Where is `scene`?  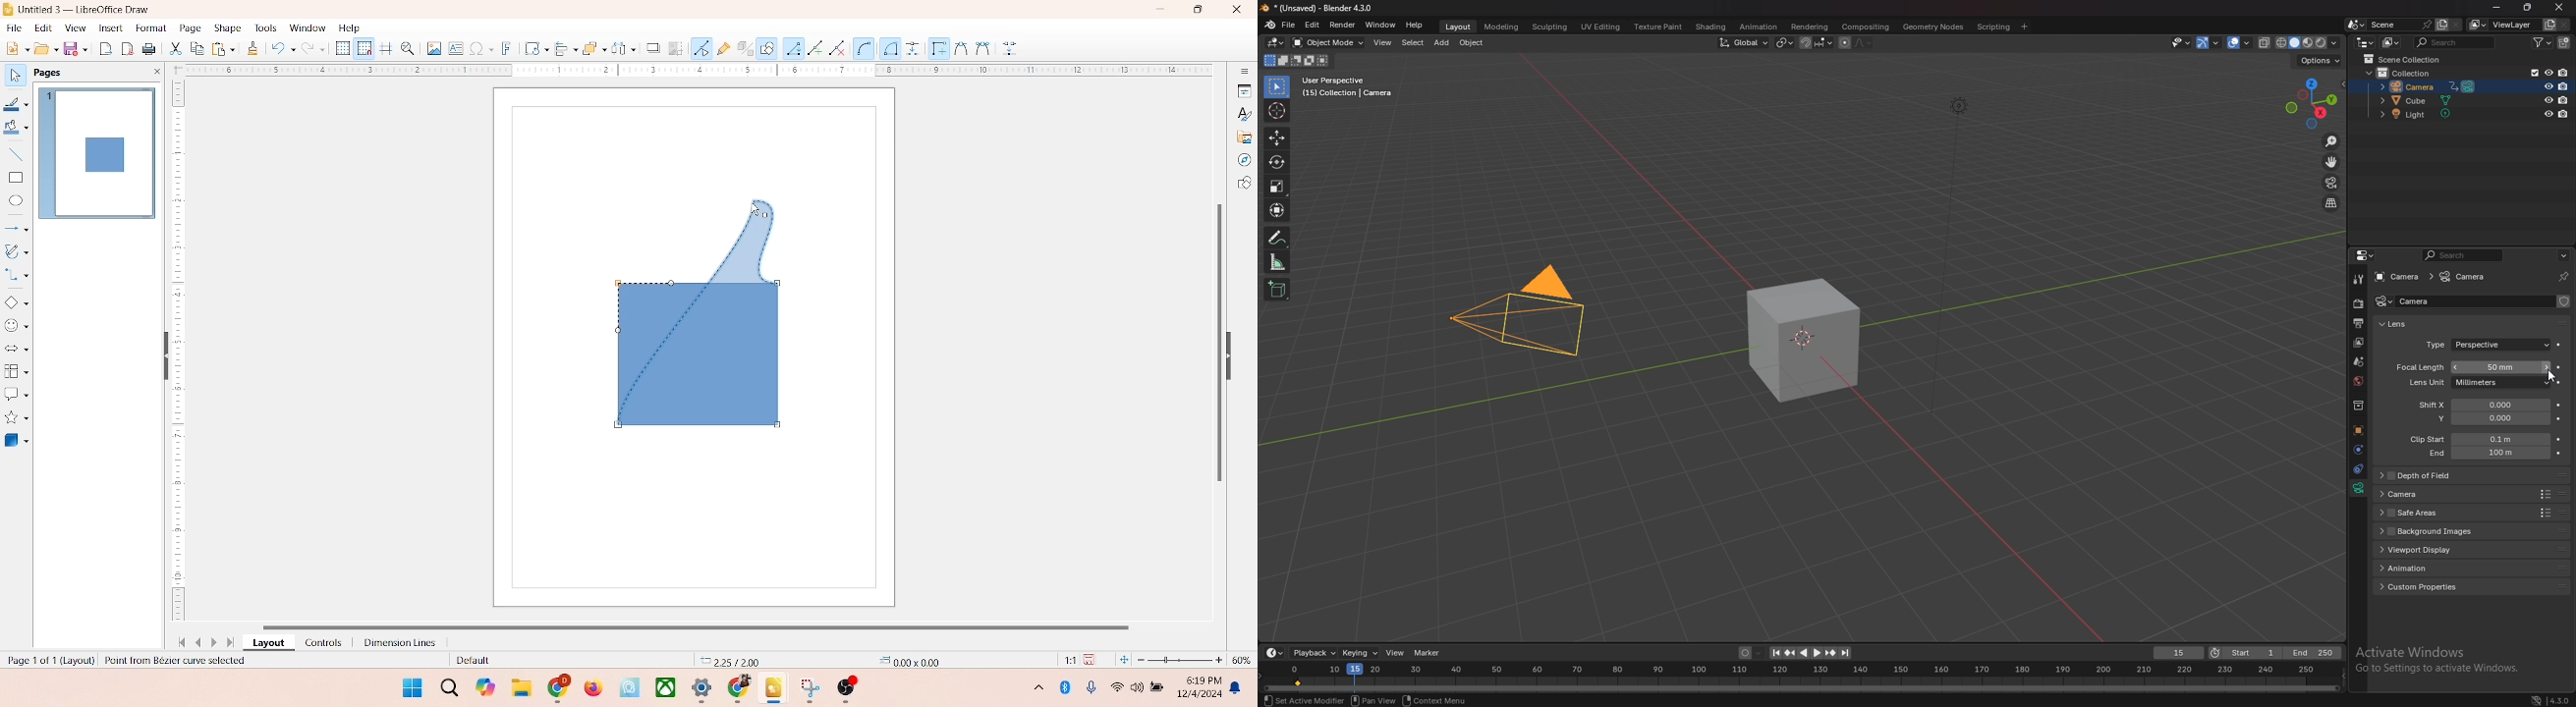
scene is located at coordinates (2360, 362).